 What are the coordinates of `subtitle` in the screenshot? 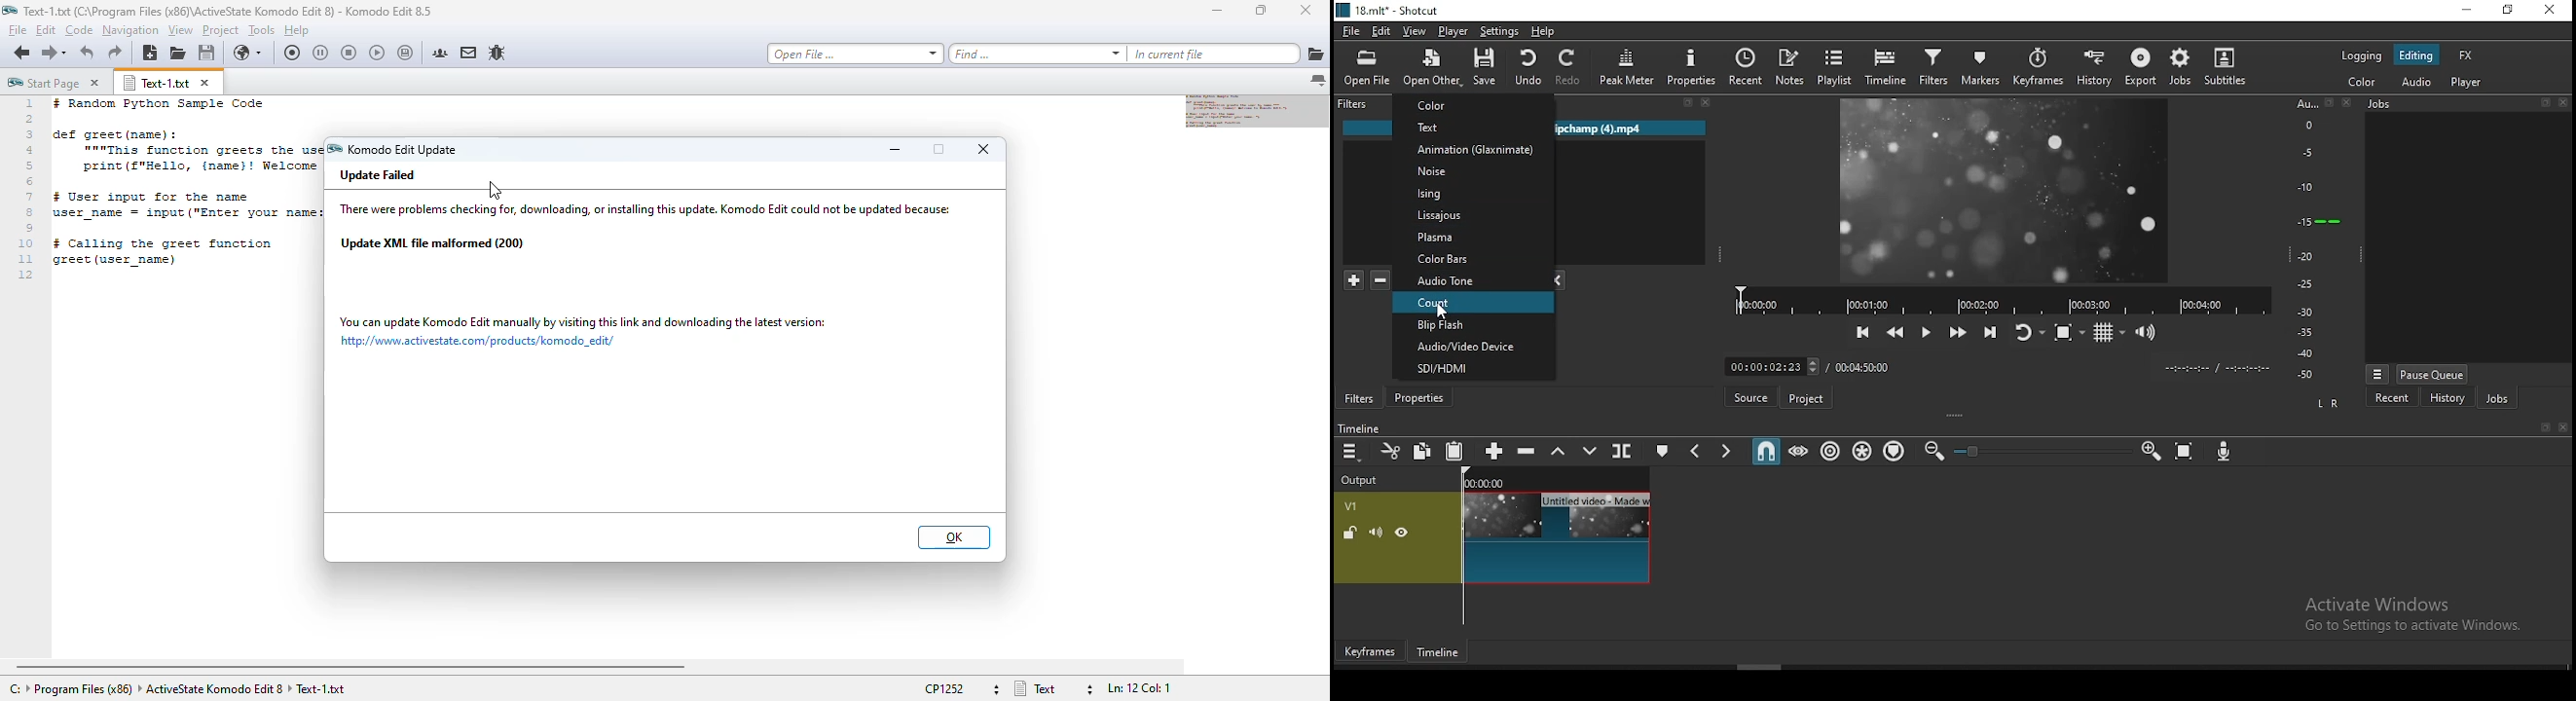 It's located at (2227, 67).